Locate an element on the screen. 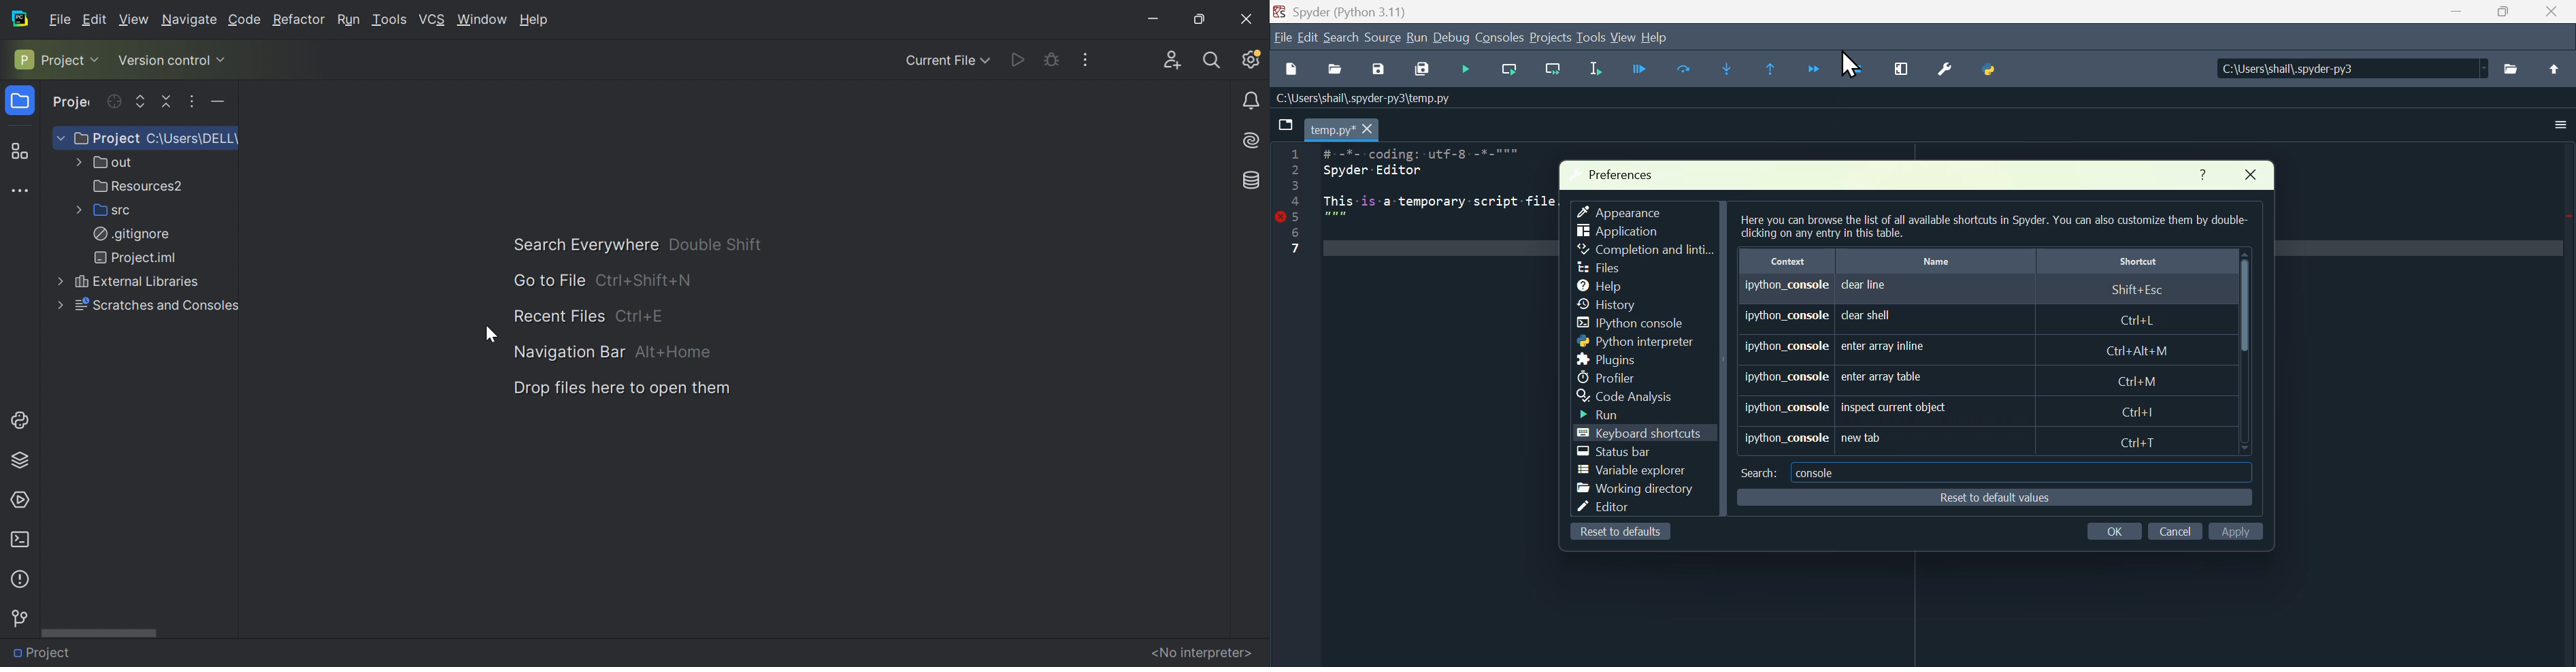 The height and width of the screenshot is (672, 2576). Stop debugging is located at coordinates (1859, 71).